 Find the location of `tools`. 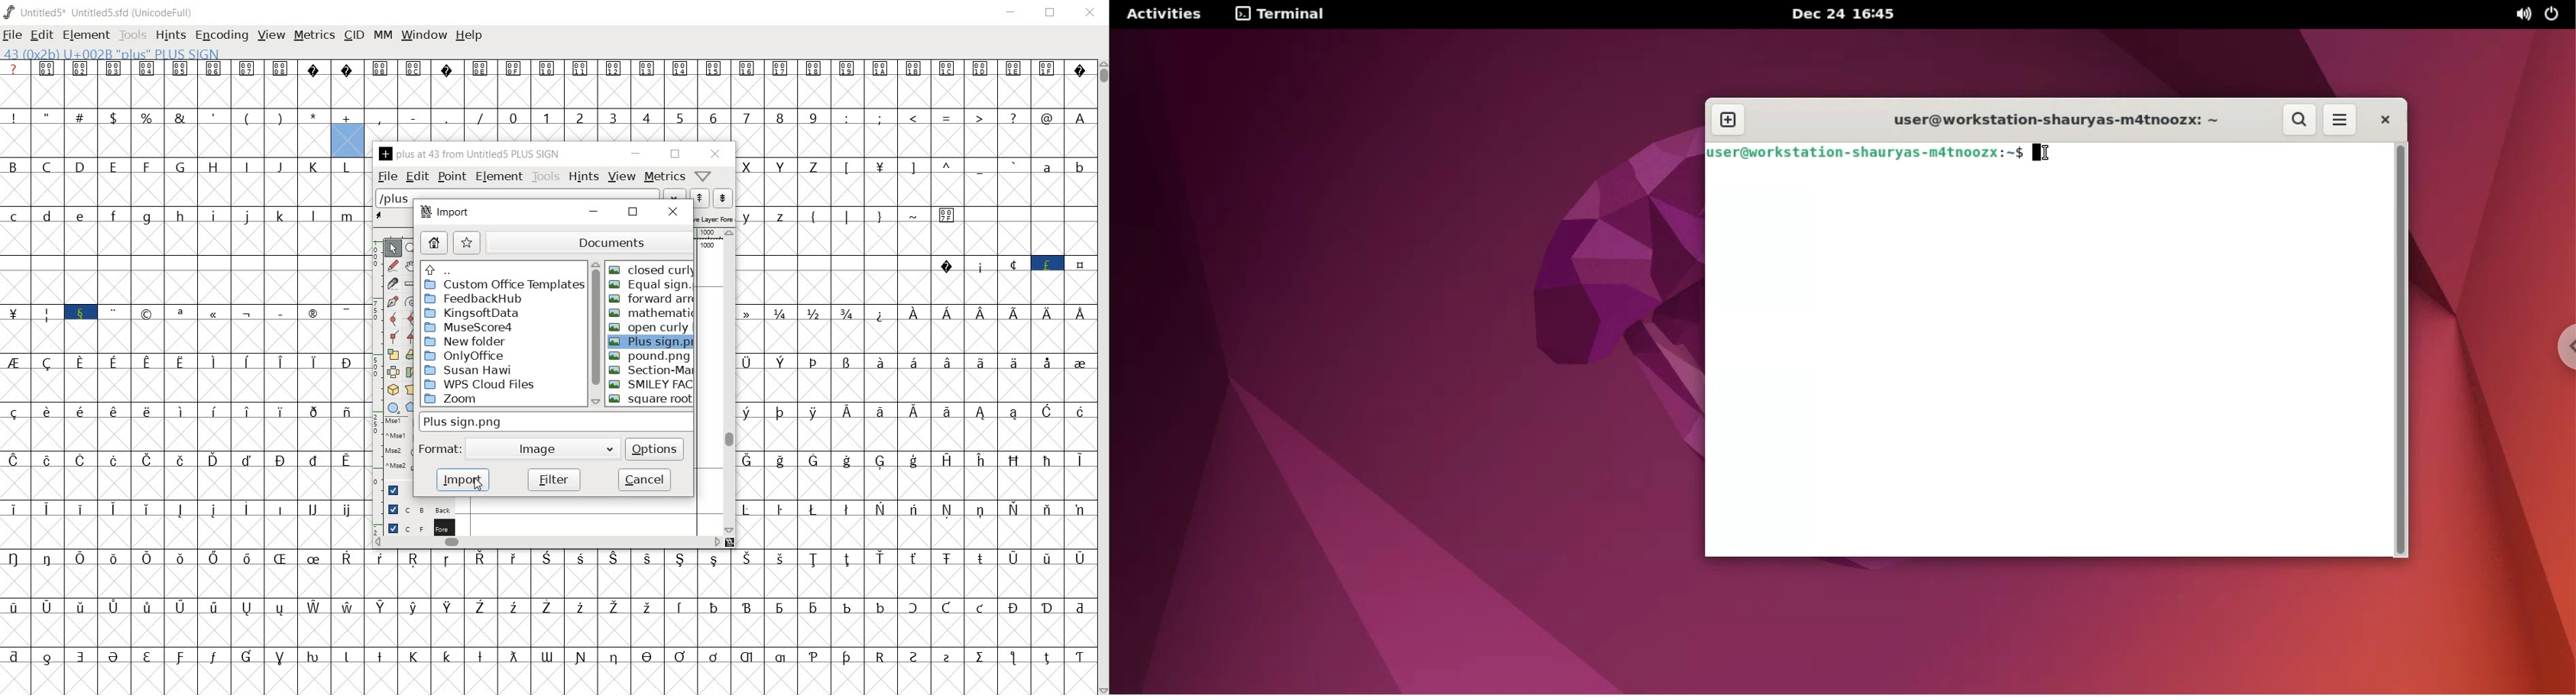

tools is located at coordinates (547, 177).